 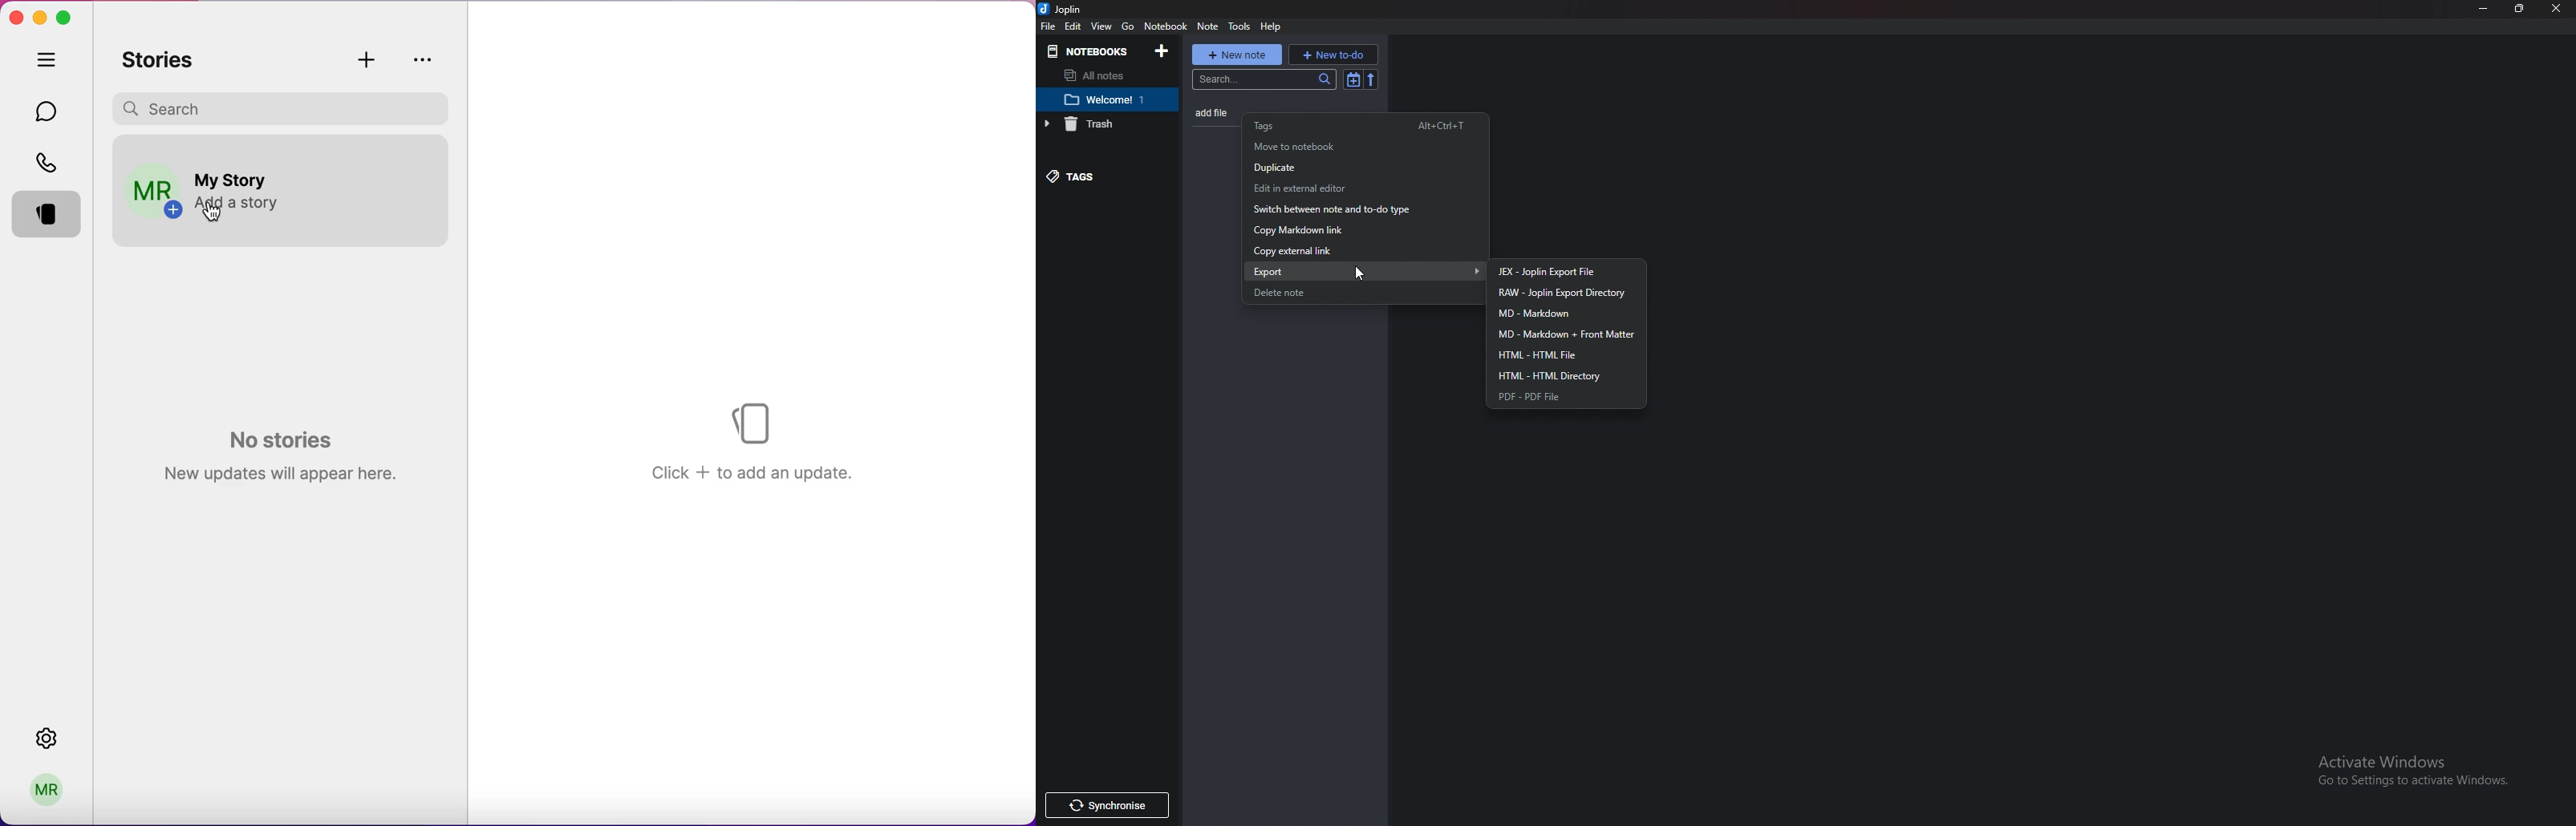 What do you see at coordinates (2517, 9) in the screenshot?
I see `Resize` at bounding box center [2517, 9].